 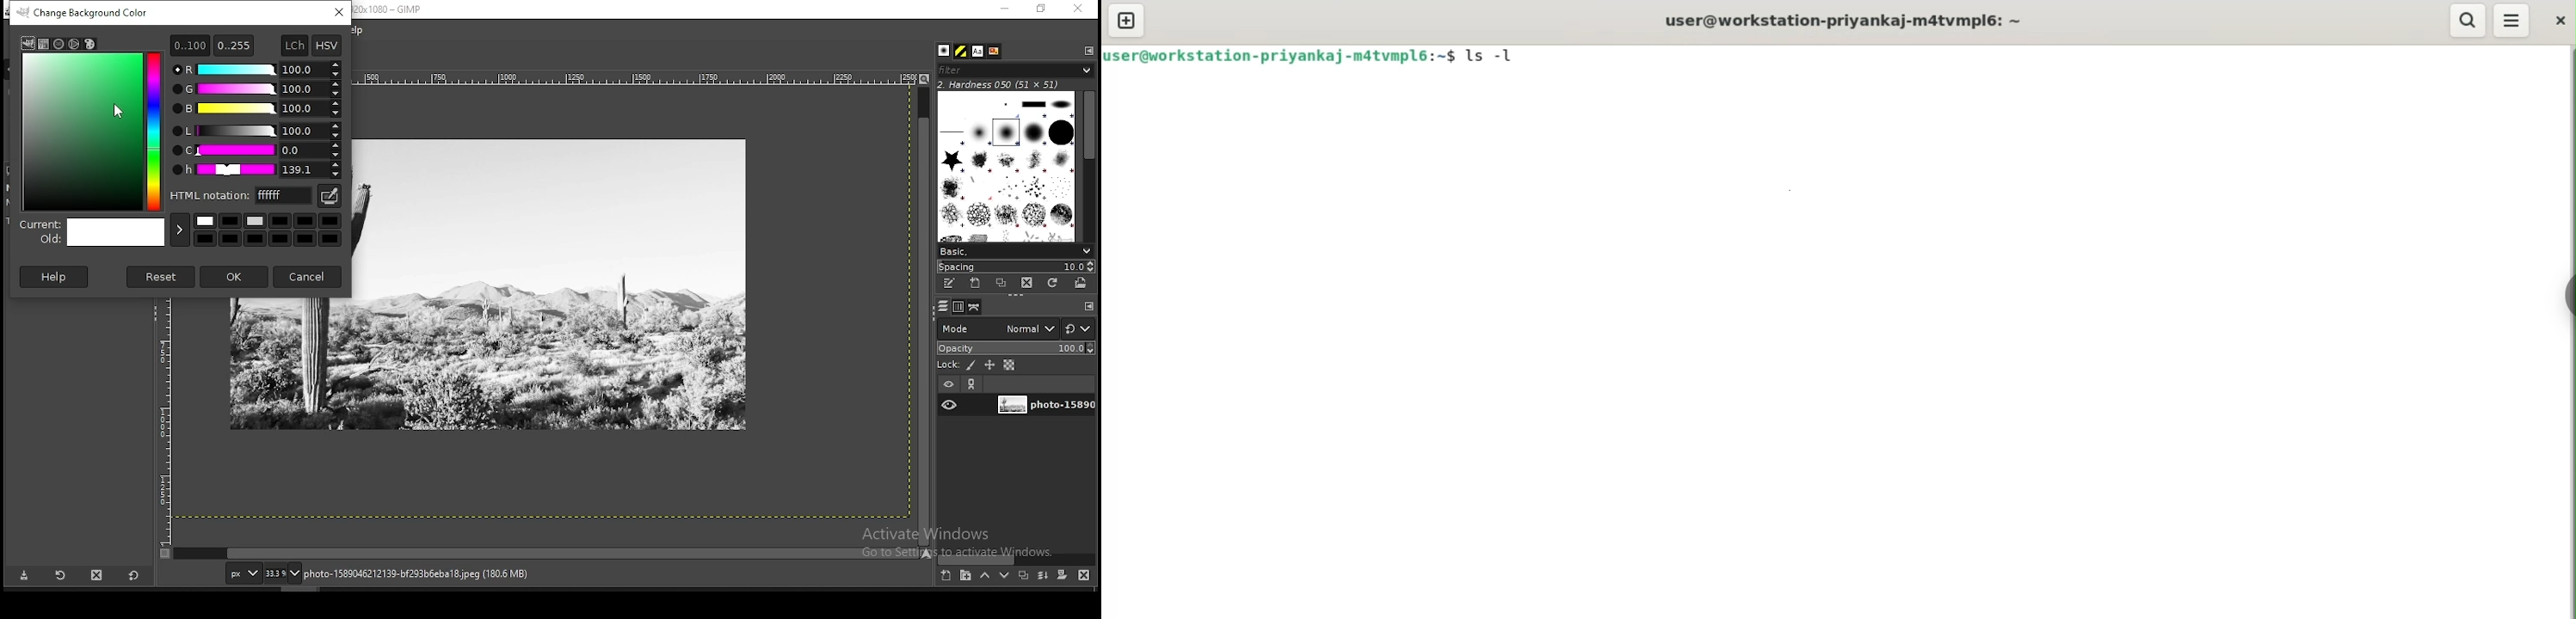 What do you see at coordinates (1045, 575) in the screenshot?
I see `merge layer` at bounding box center [1045, 575].